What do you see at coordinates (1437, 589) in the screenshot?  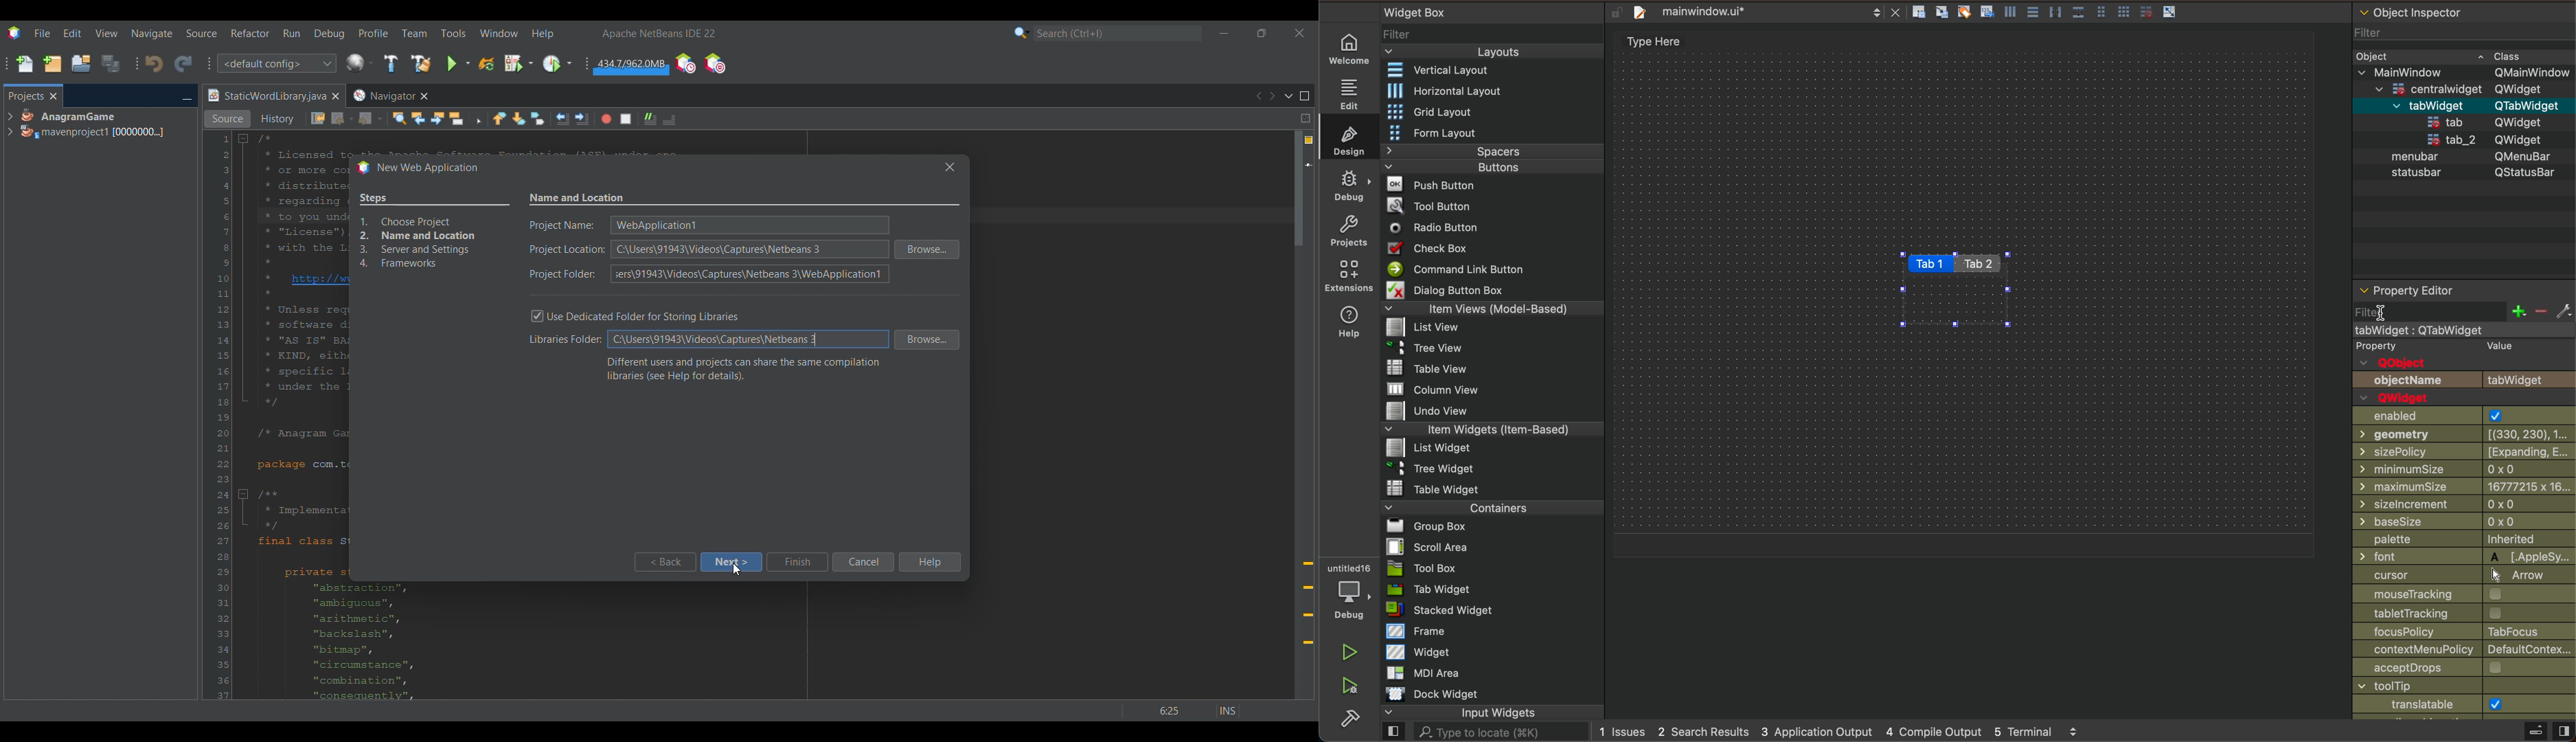 I see `Tab Widget` at bounding box center [1437, 589].